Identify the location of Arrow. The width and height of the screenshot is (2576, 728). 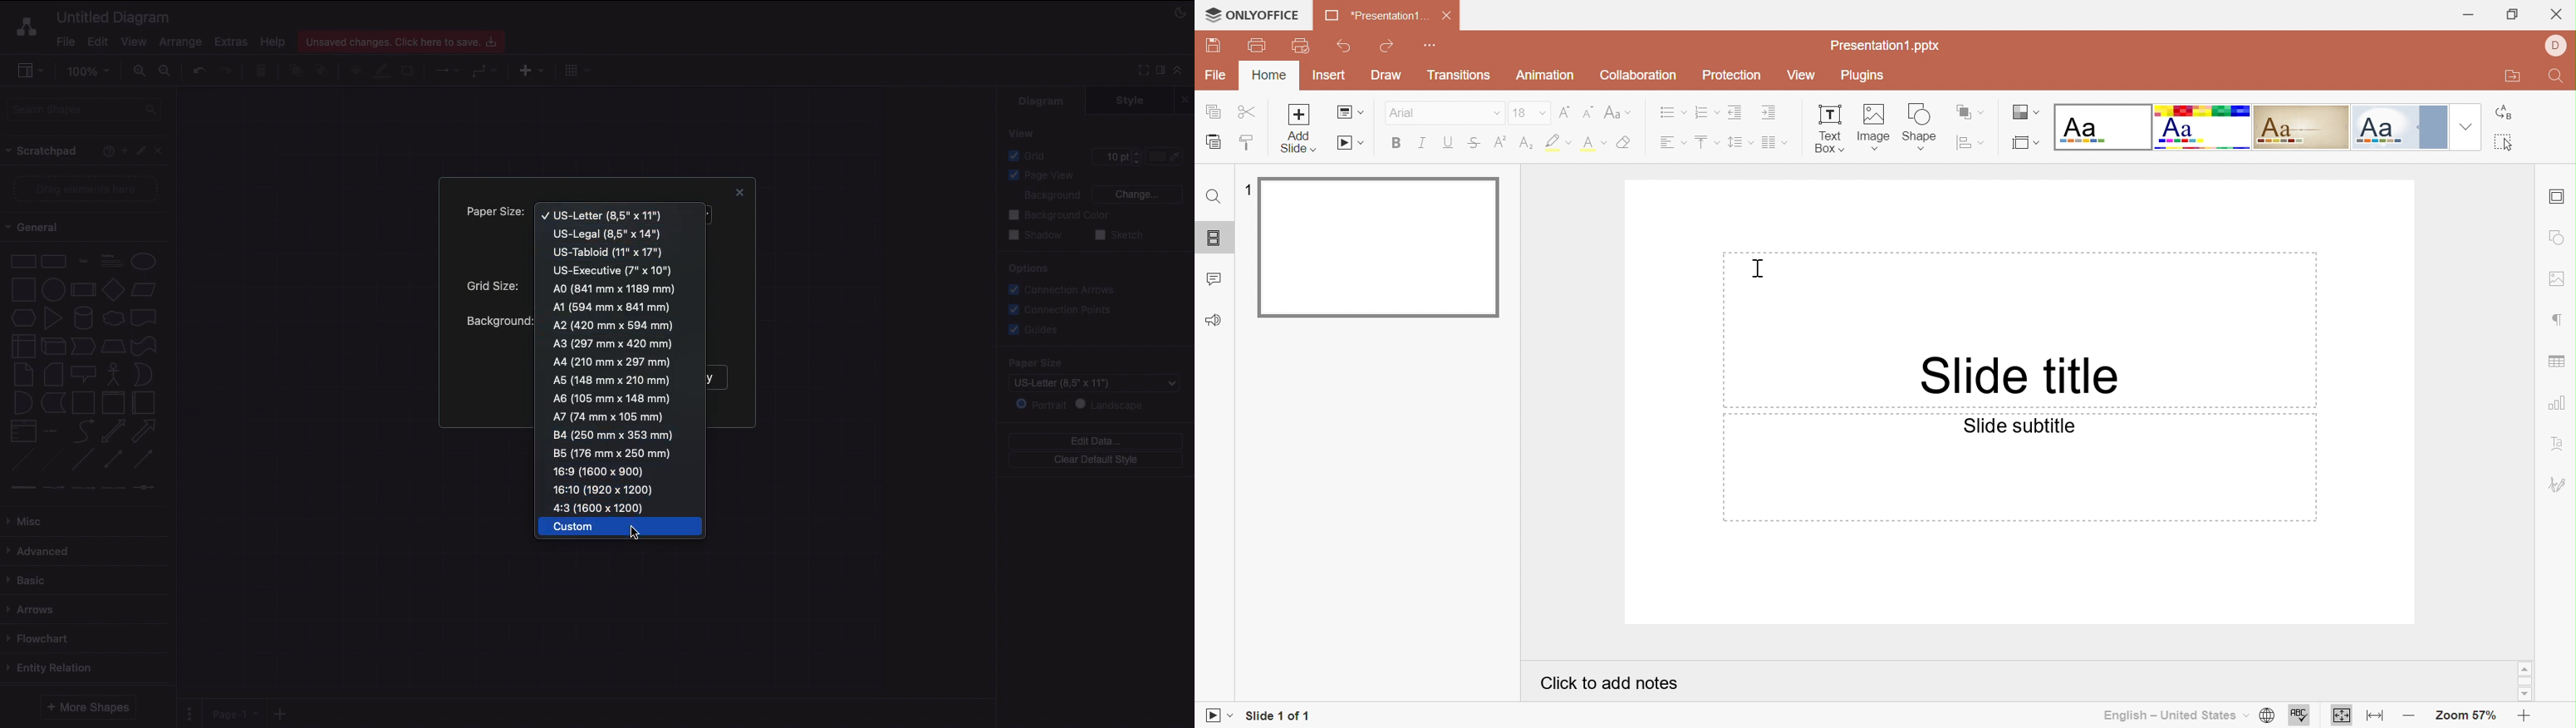
(145, 431).